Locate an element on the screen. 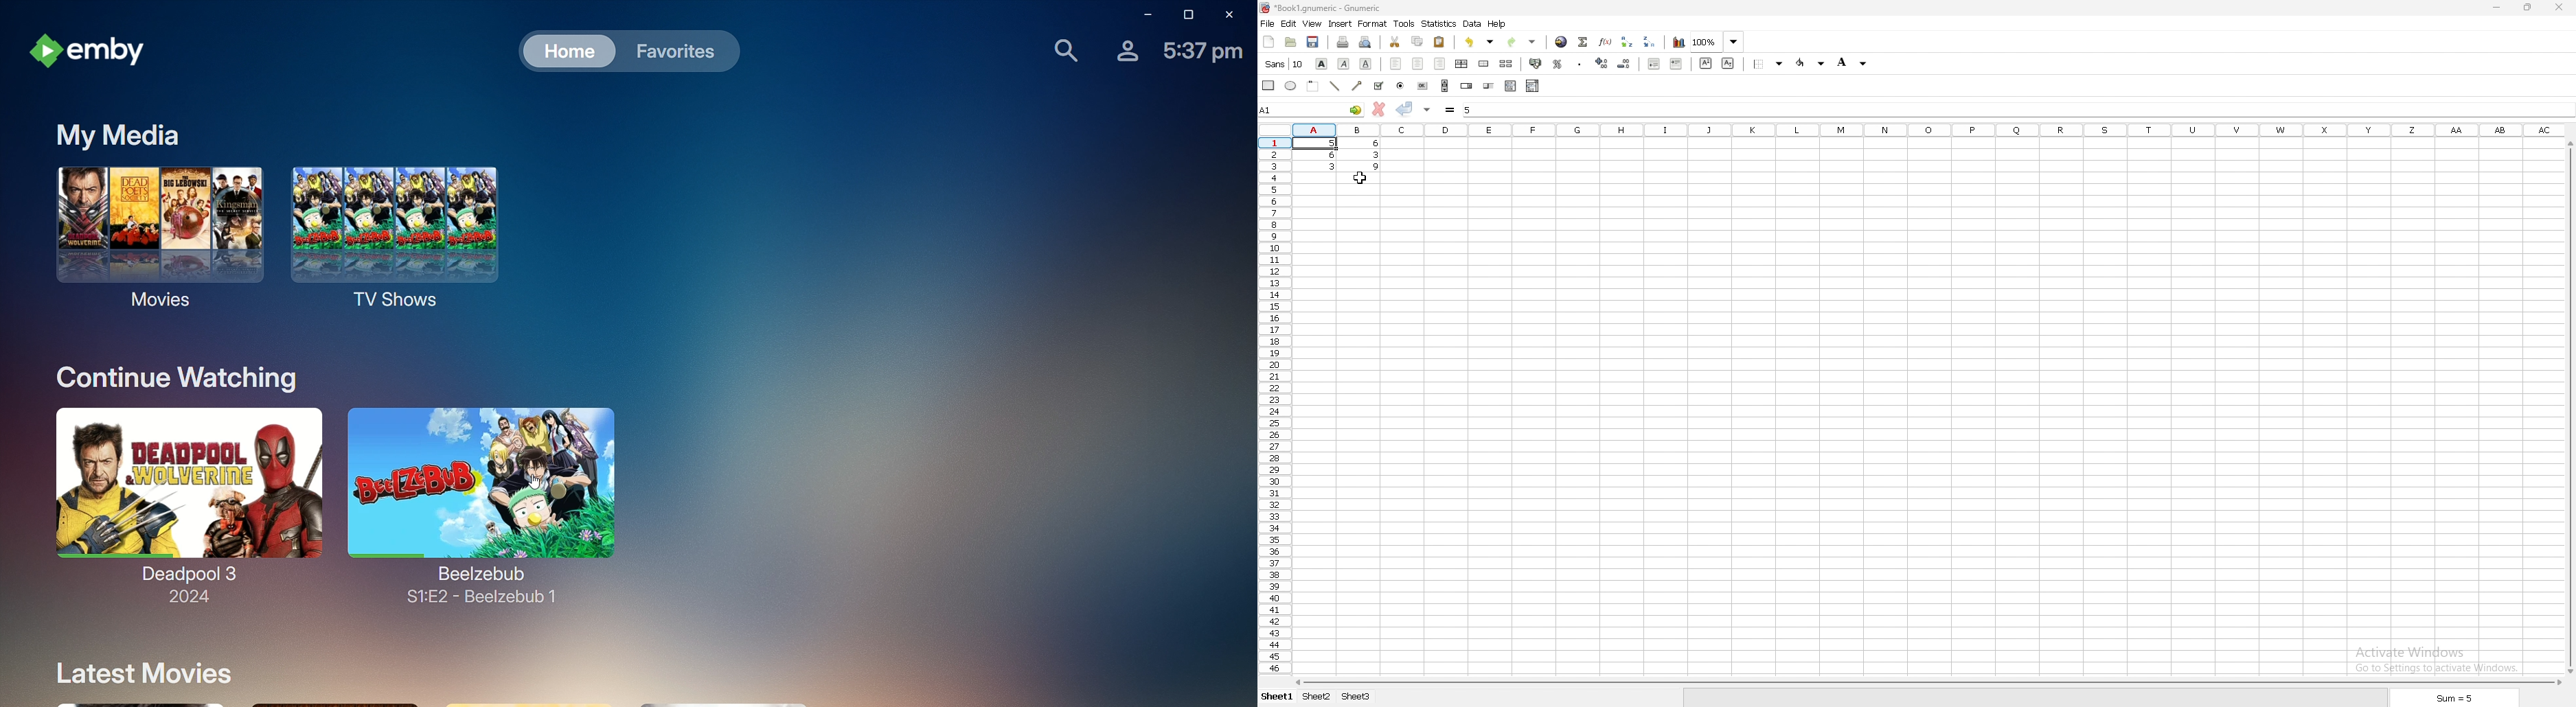  sort descending is located at coordinates (1650, 41).